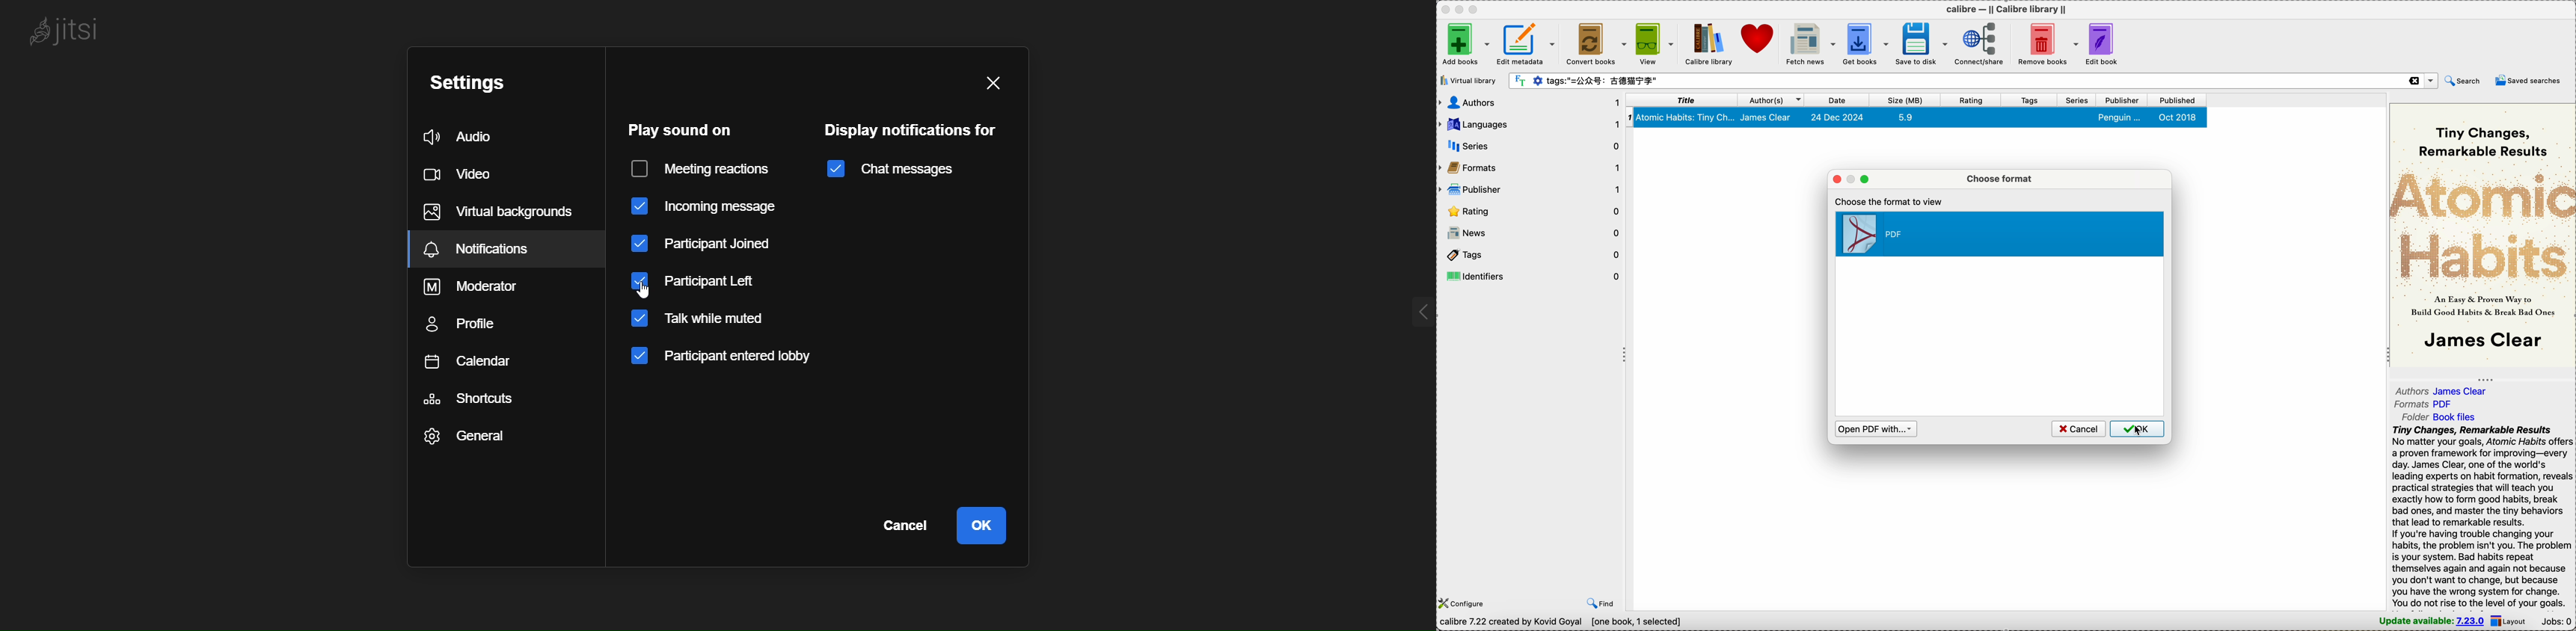 This screenshot has width=2576, height=644. Describe the element at coordinates (502, 212) in the screenshot. I see `virtual background` at that location.